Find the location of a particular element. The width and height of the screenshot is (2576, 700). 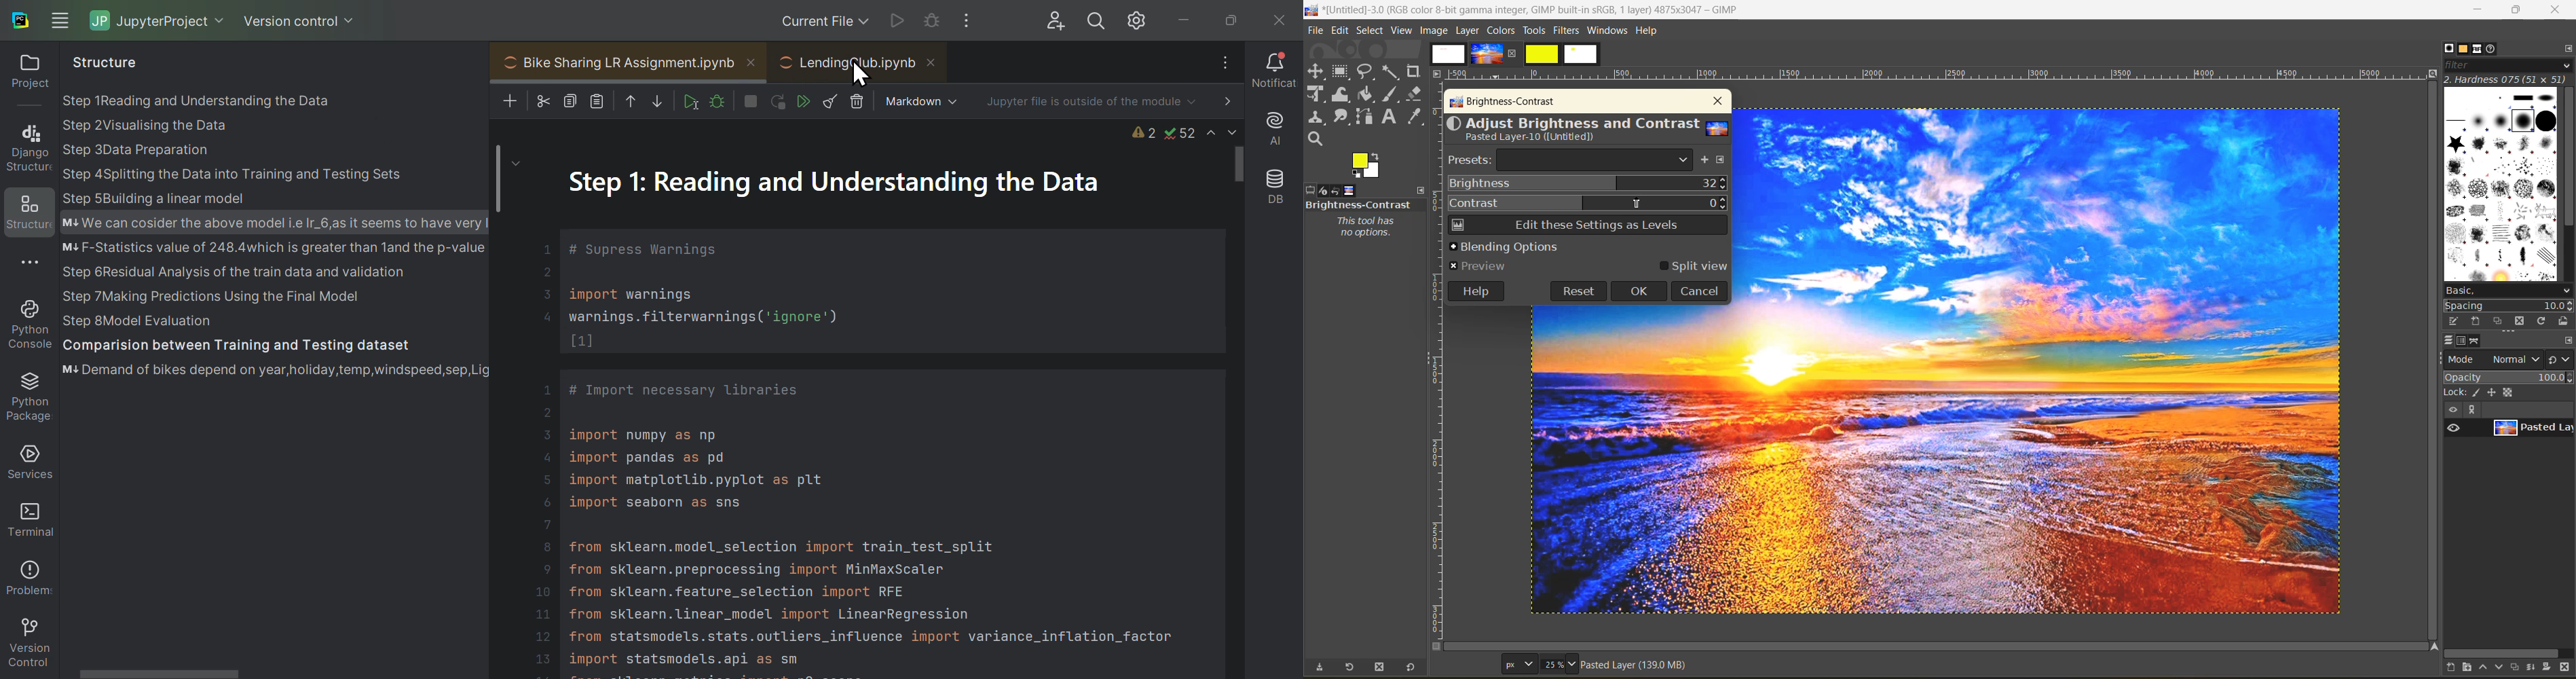

Windows navigation options is located at coordinates (63, 18).